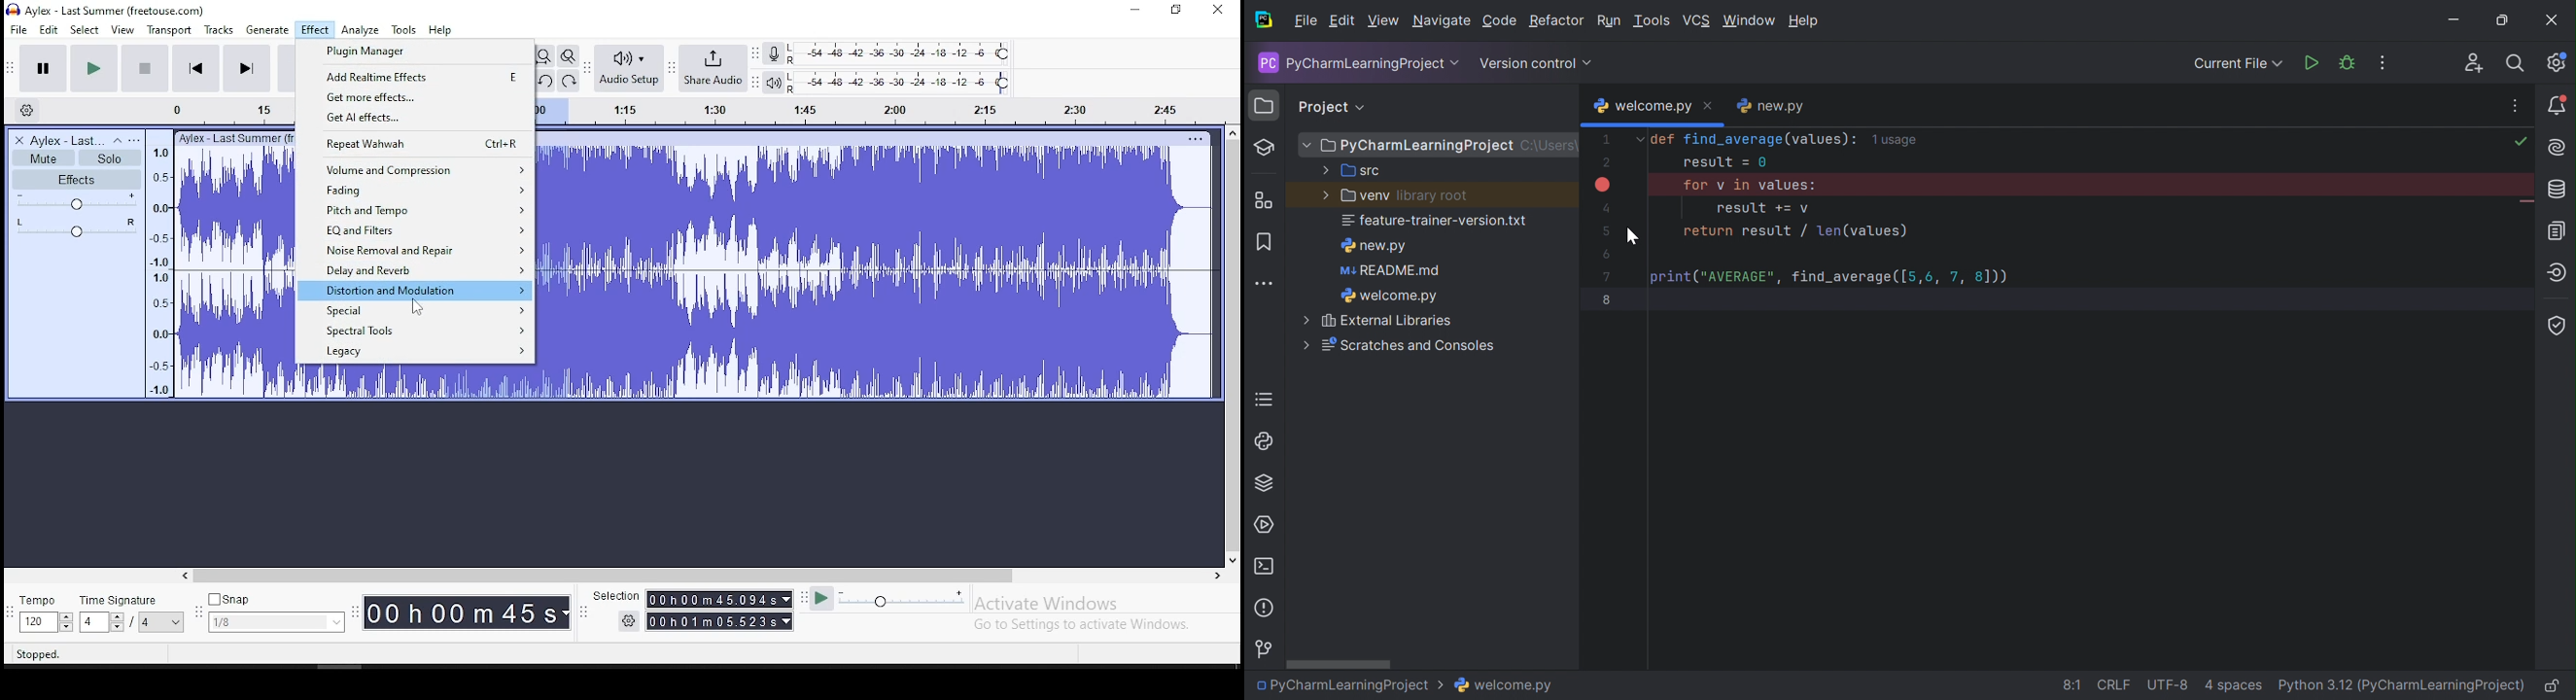 The width and height of the screenshot is (2576, 700). I want to click on Bookmarks, so click(1266, 242).